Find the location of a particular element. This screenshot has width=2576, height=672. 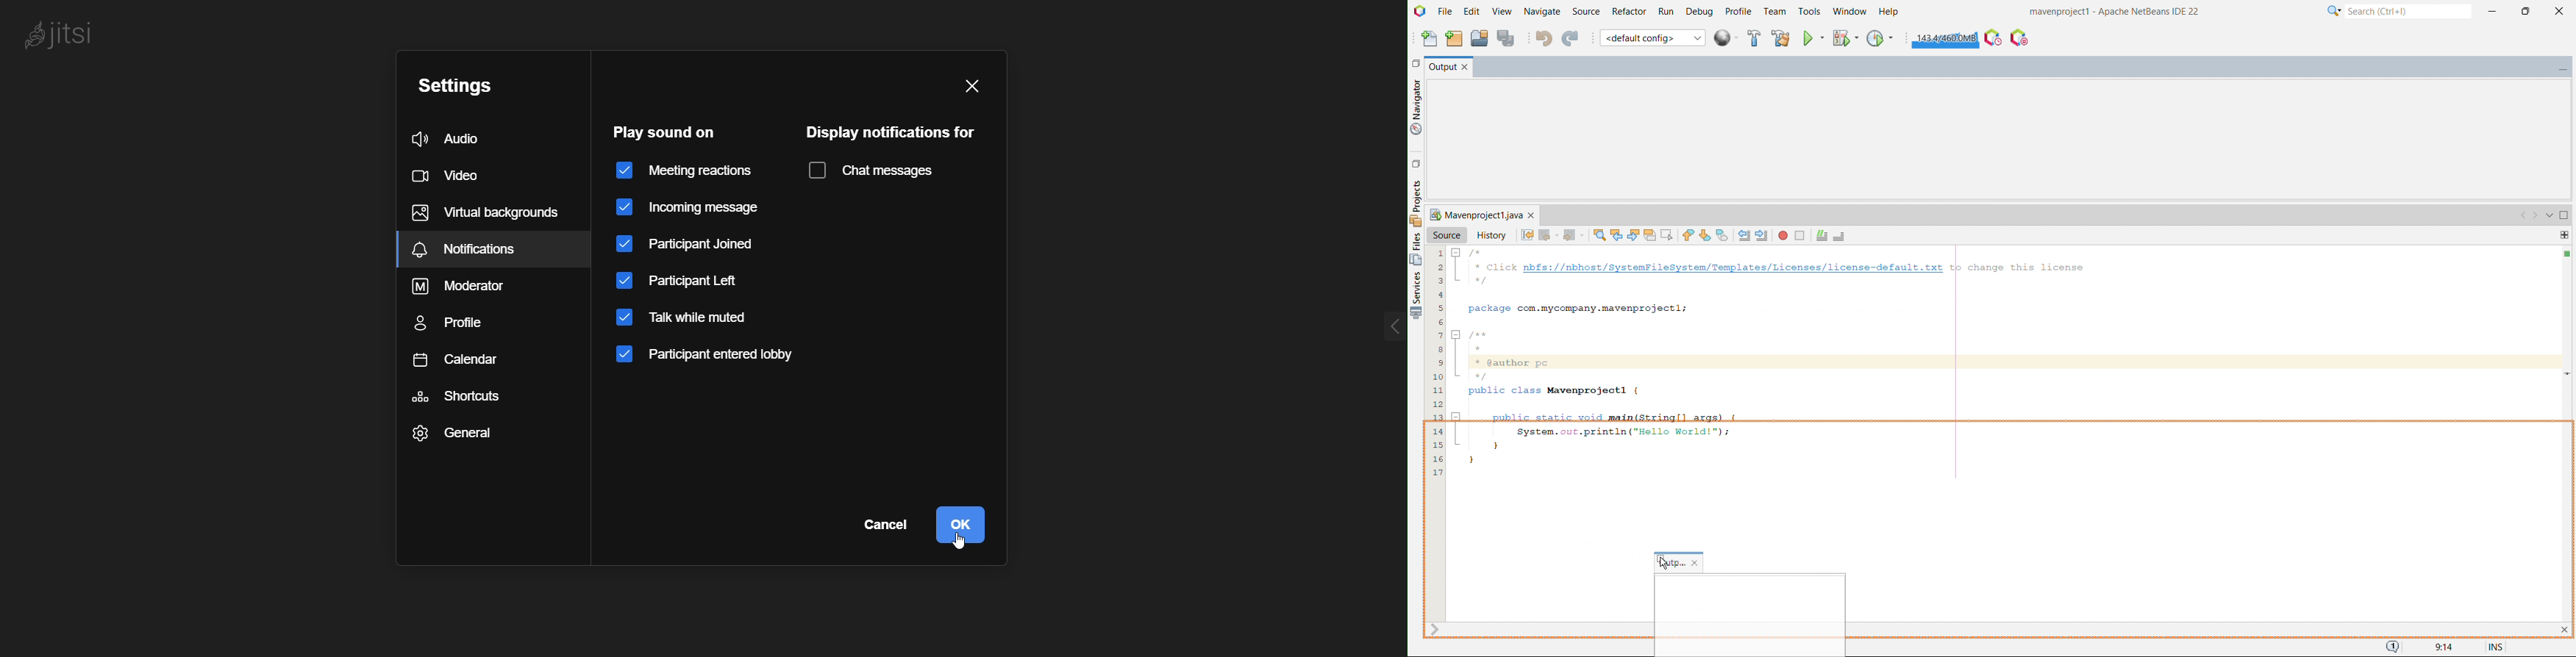

action button is located at coordinates (2567, 260).